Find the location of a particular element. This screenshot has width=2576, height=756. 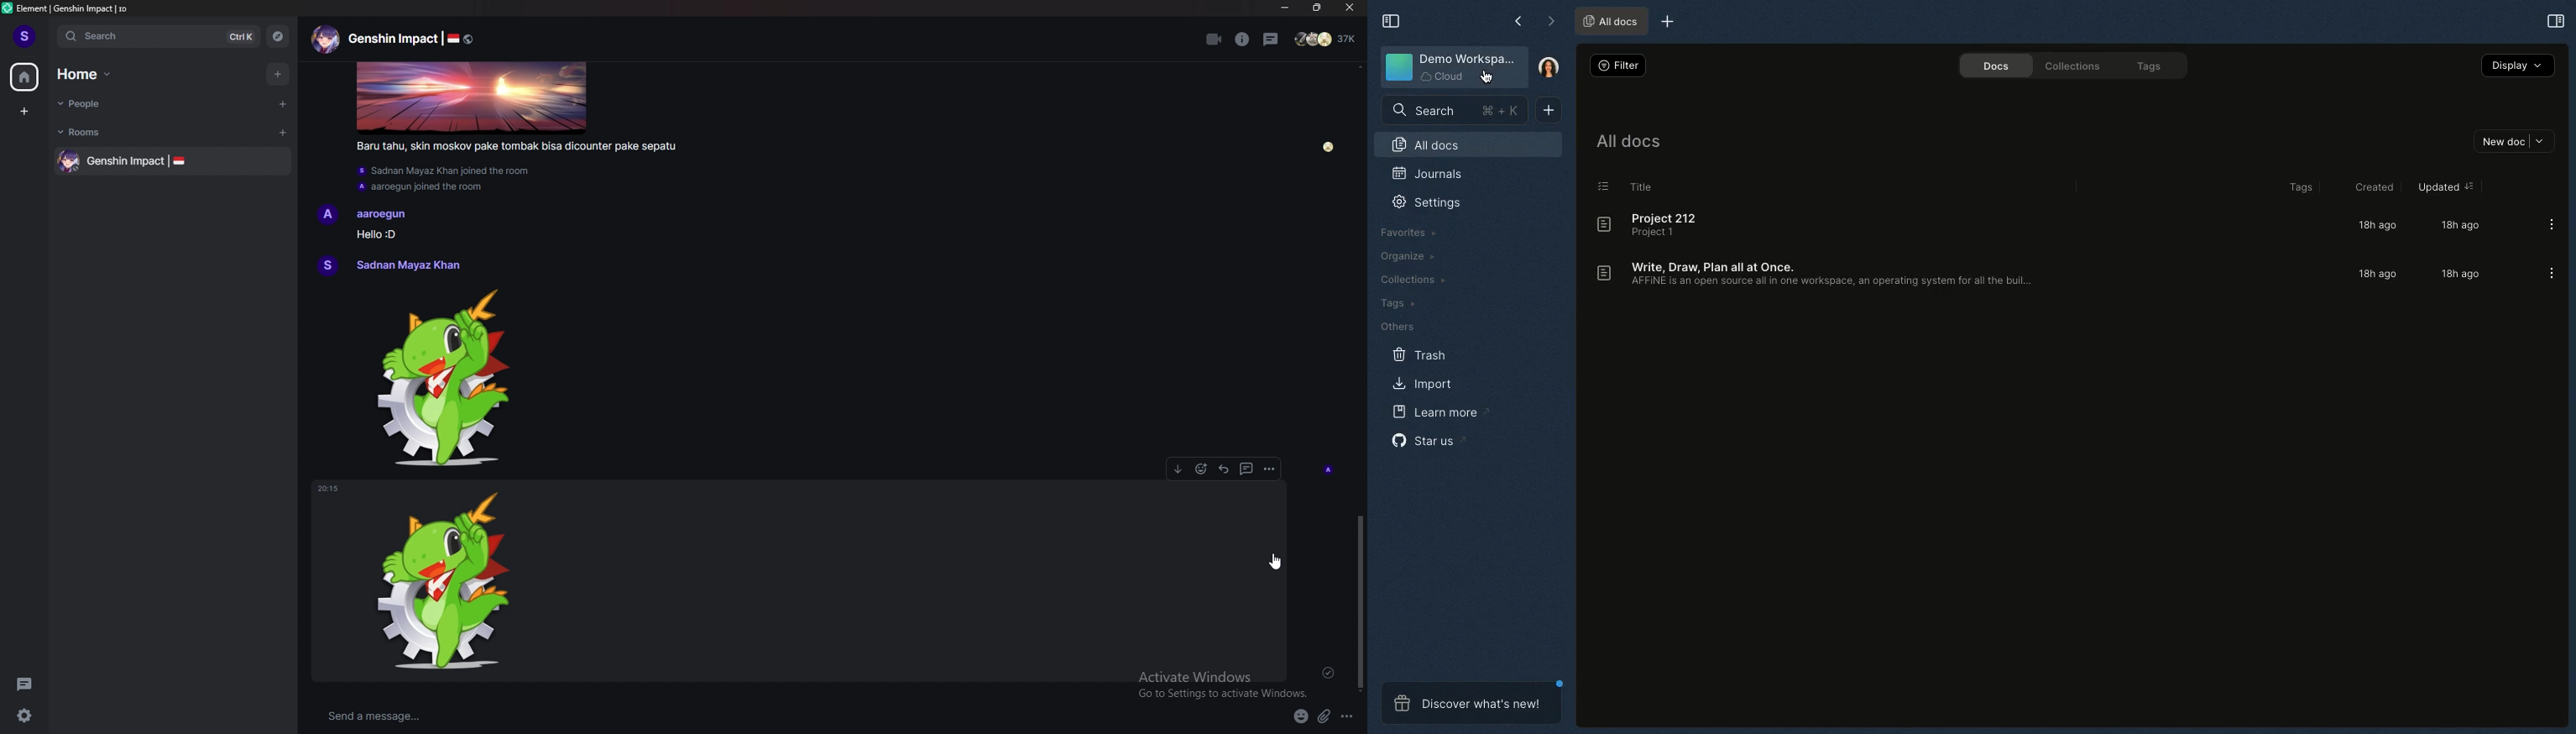

more options is located at coordinates (1346, 717).